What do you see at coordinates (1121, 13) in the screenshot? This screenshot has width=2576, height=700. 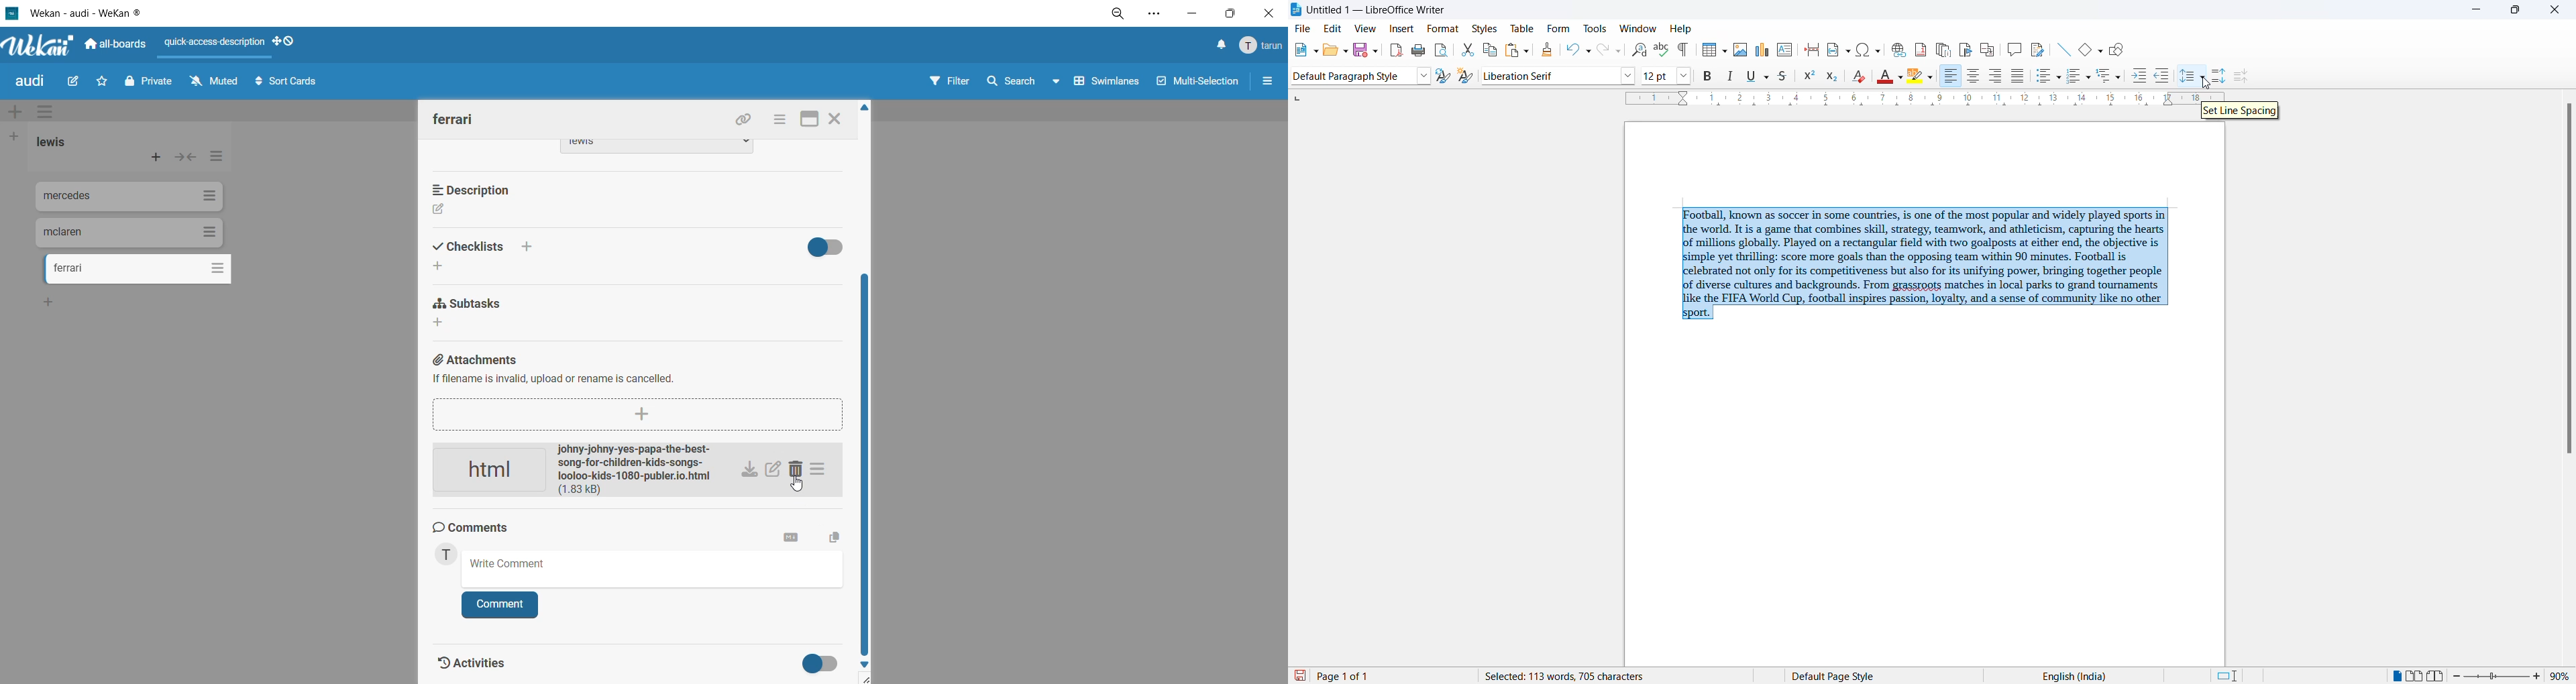 I see `zoom` at bounding box center [1121, 13].